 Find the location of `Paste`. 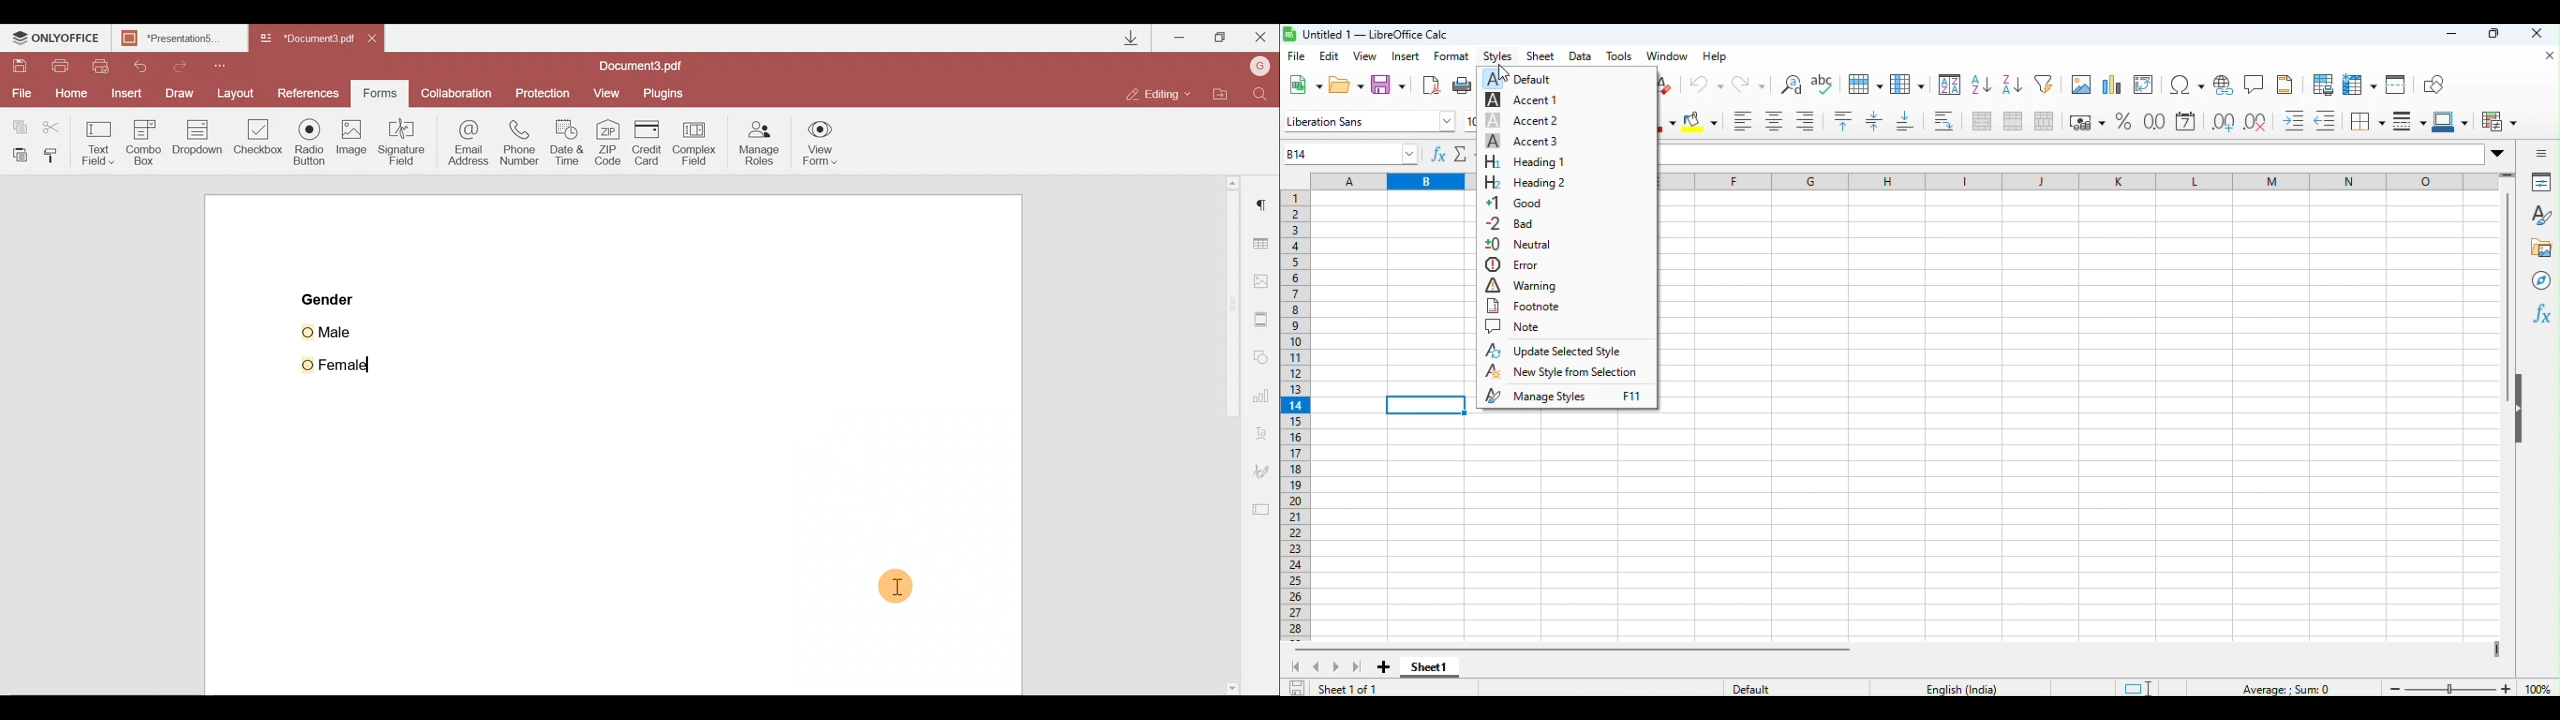

Paste is located at coordinates (17, 153).